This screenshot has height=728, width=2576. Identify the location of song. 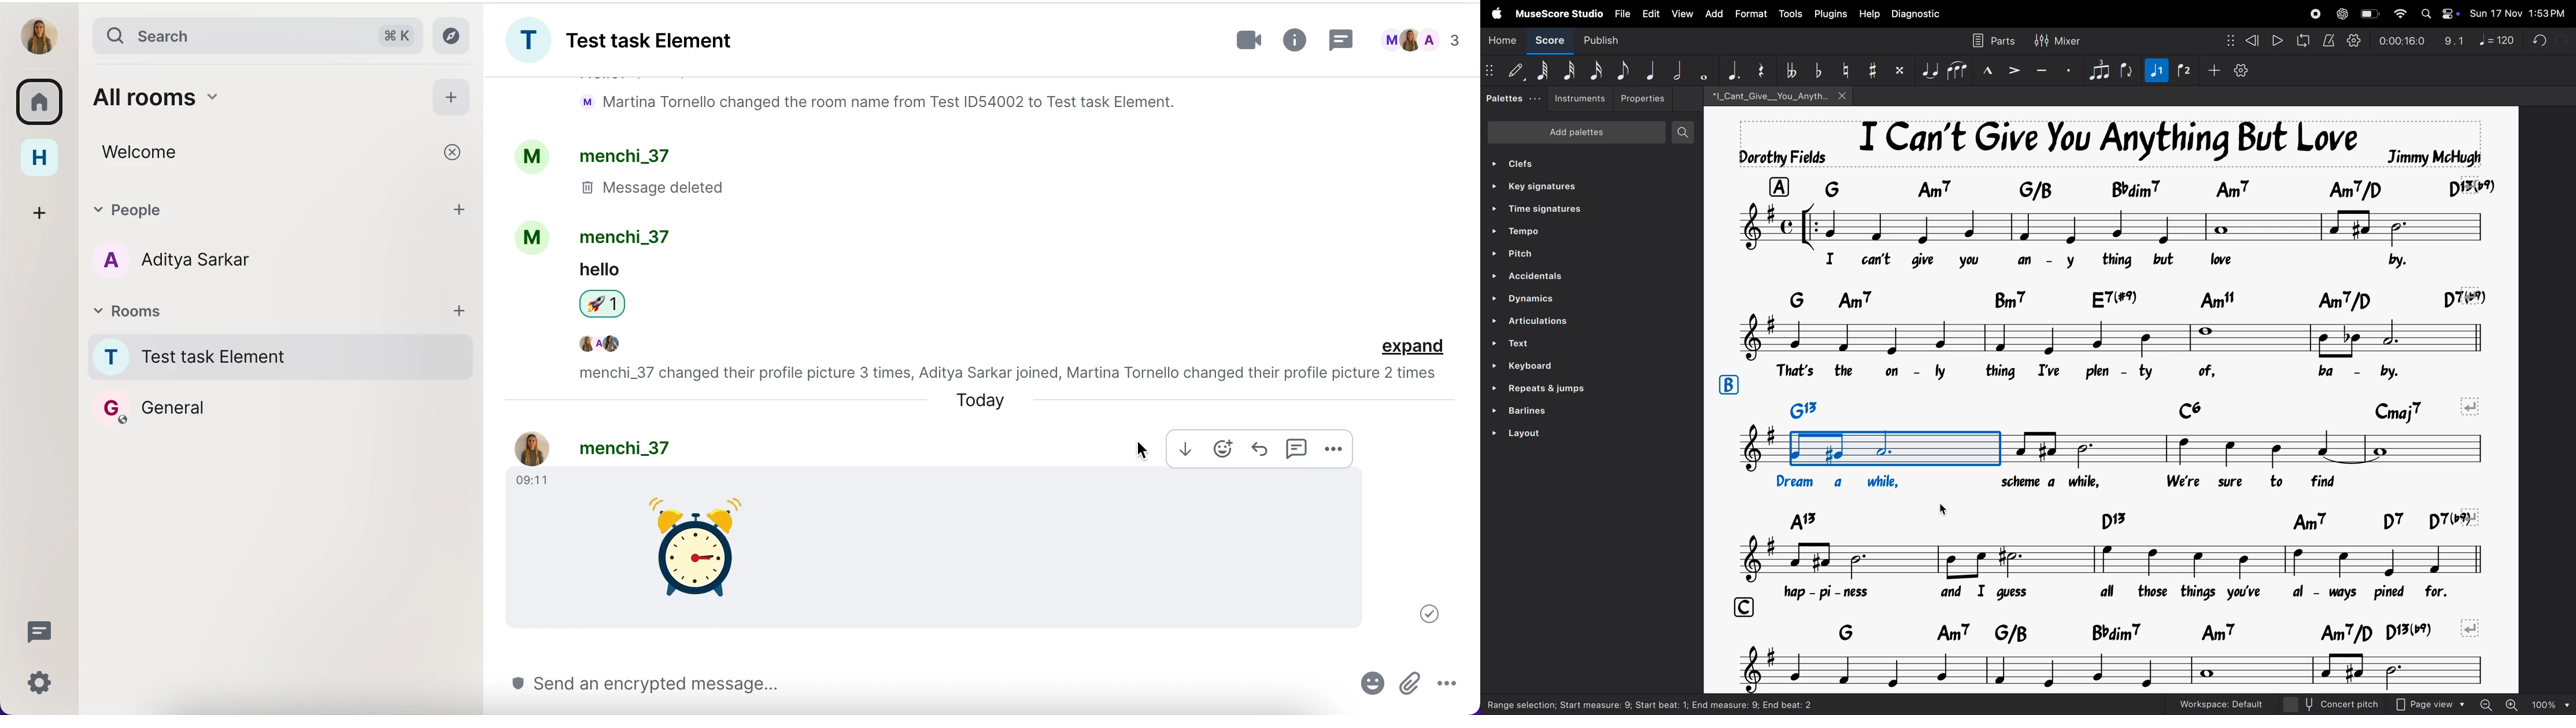
(1775, 95).